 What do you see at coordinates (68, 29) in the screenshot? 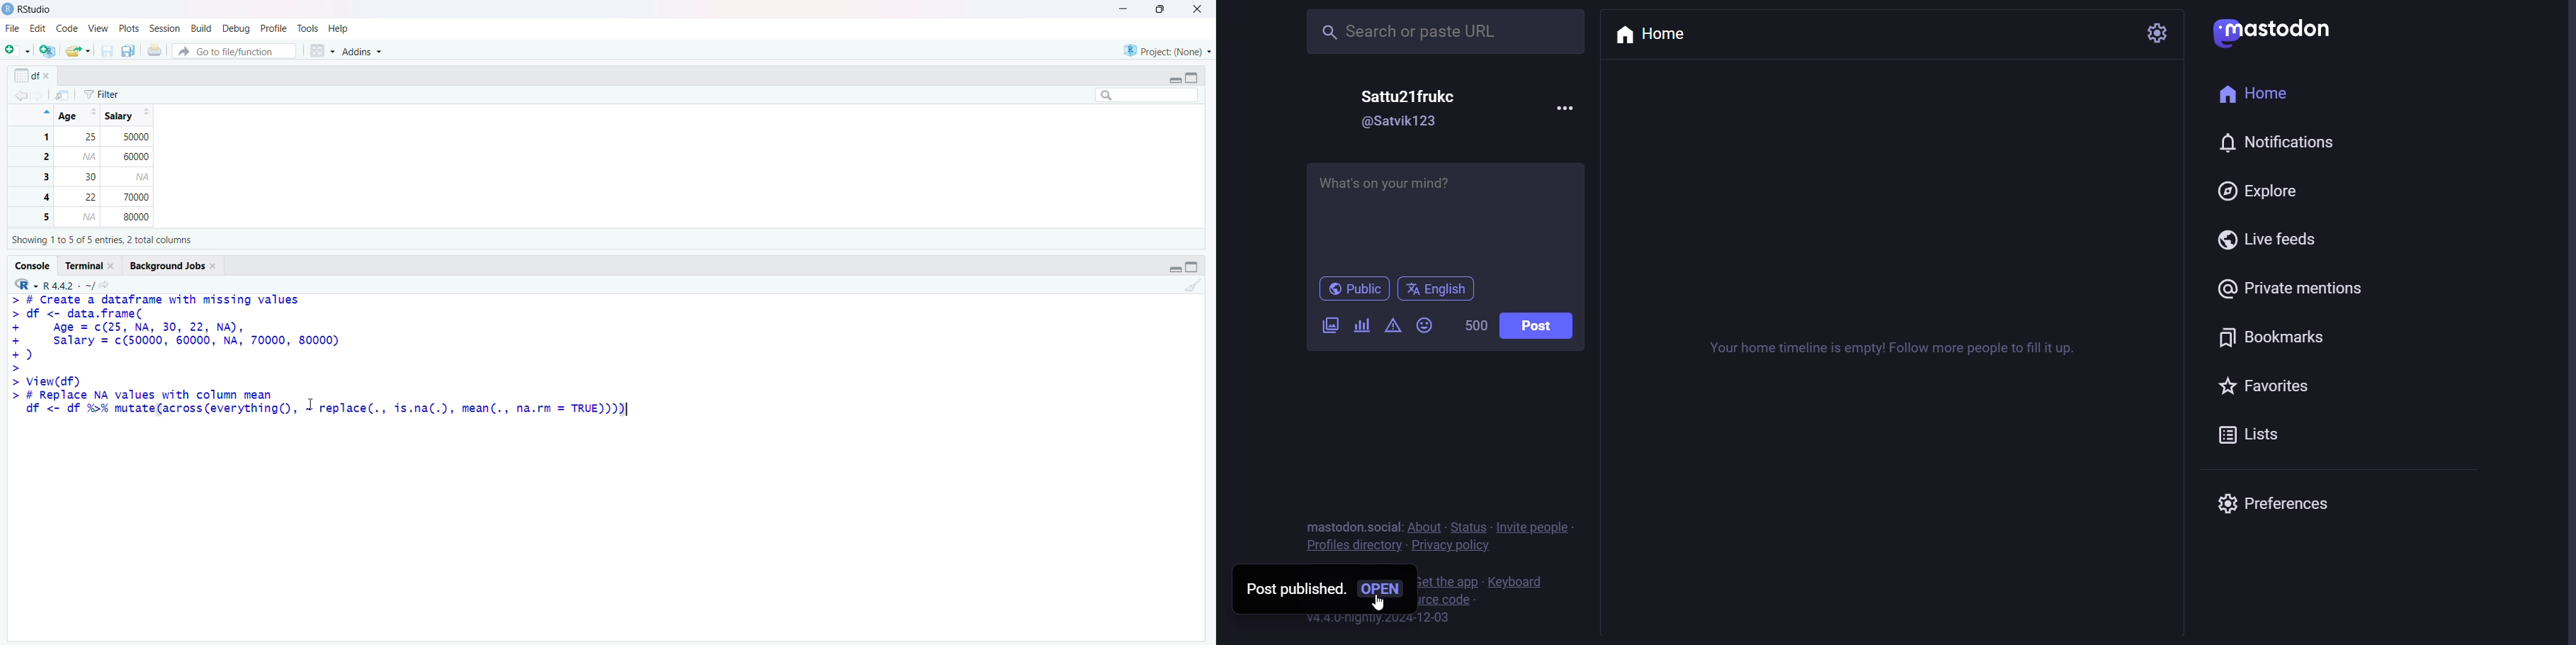
I see `Code` at bounding box center [68, 29].